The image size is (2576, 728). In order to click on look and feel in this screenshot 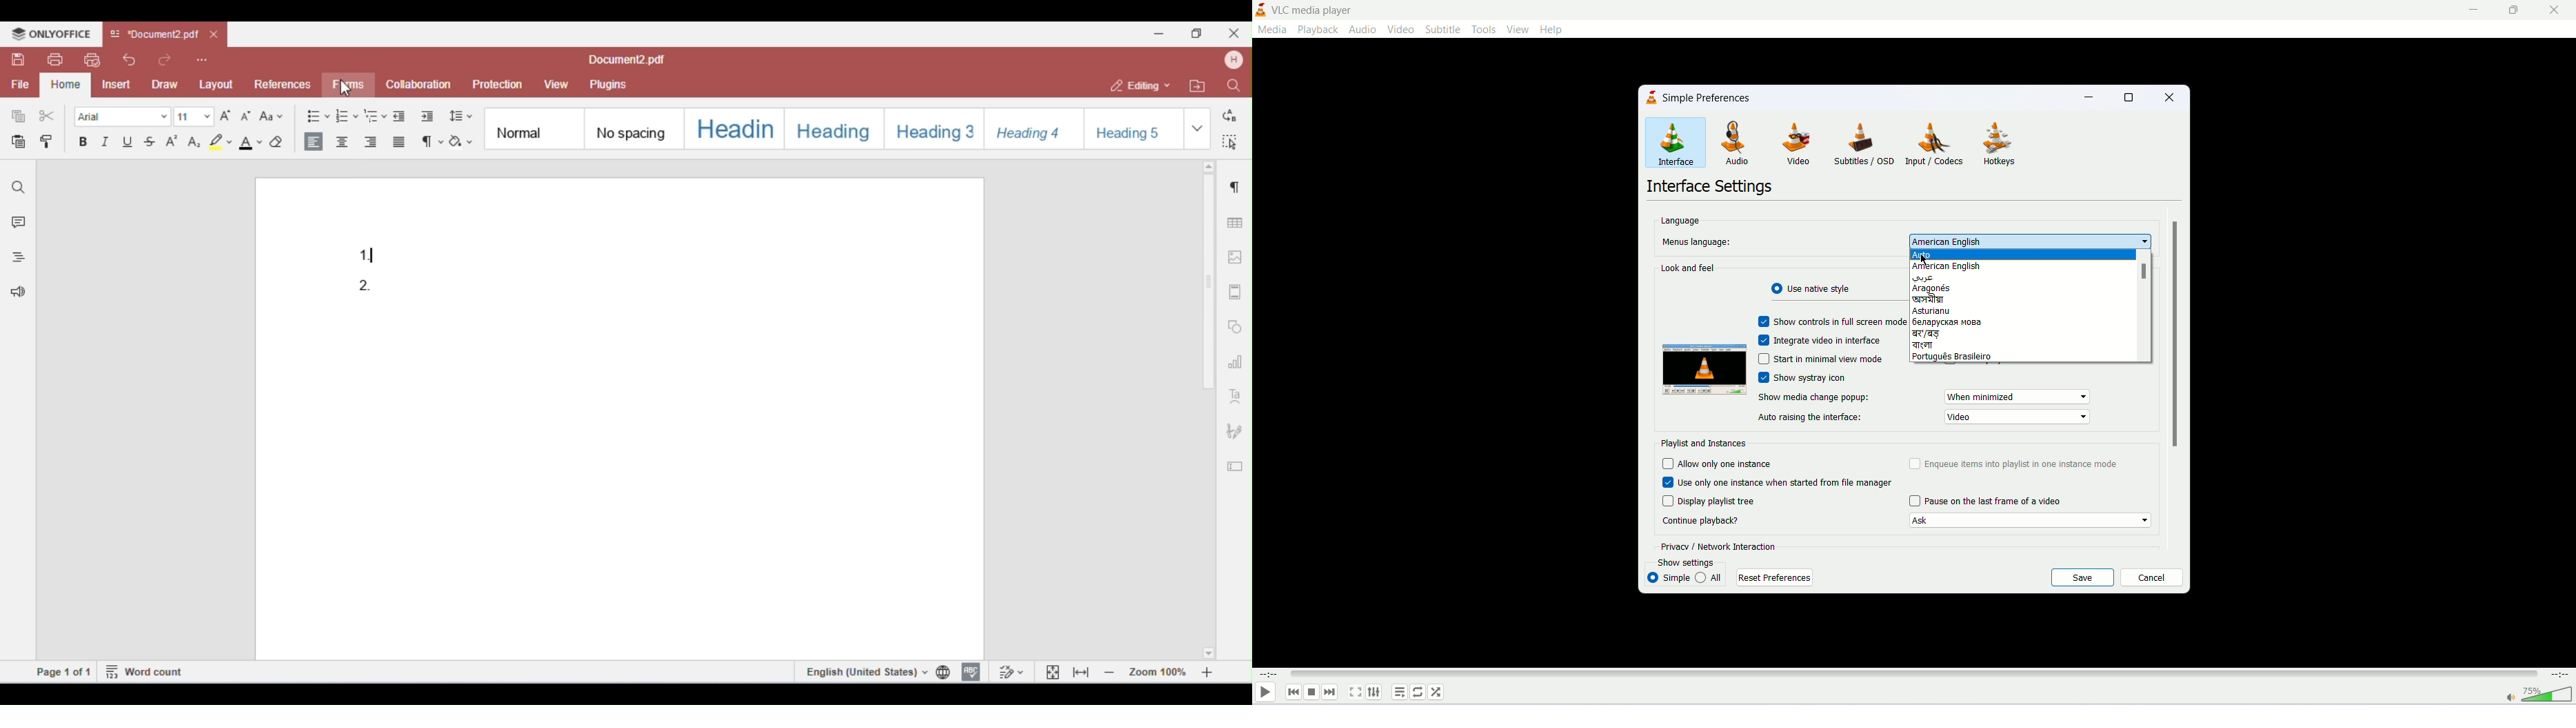, I will do `click(1689, 268)`.